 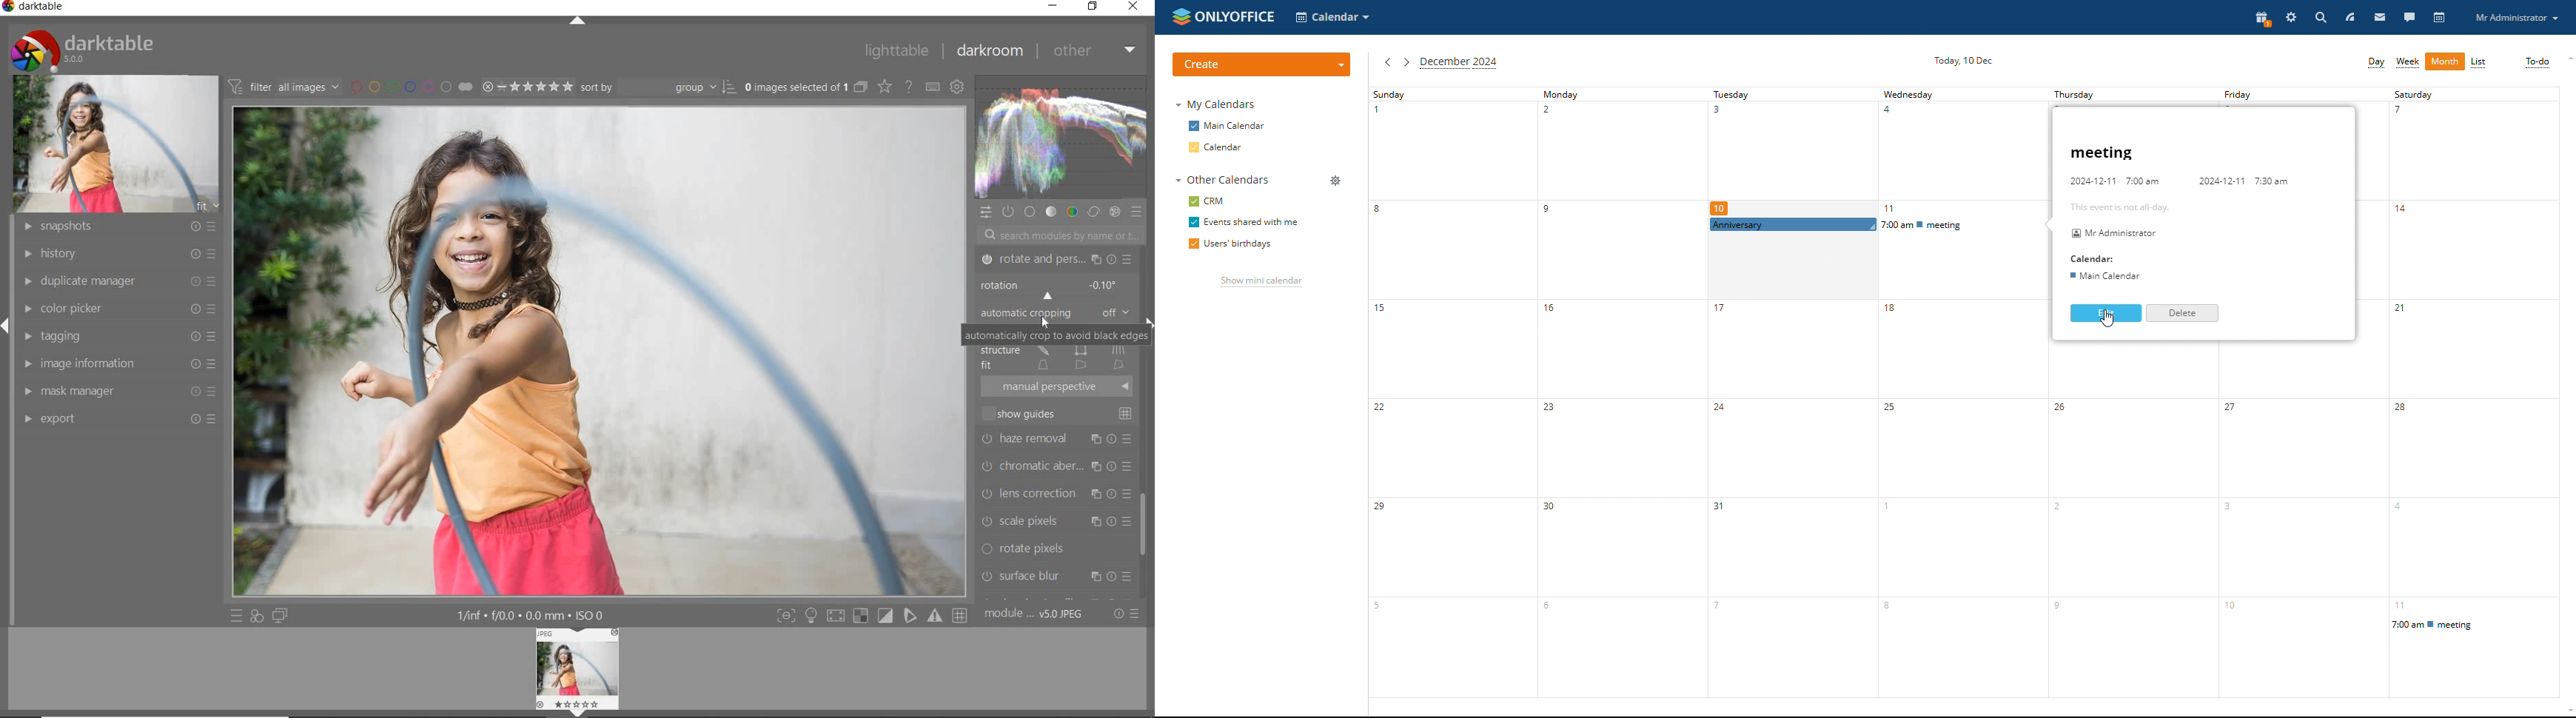 I want to click on collapse grouped images, so click(x=861, y=88).